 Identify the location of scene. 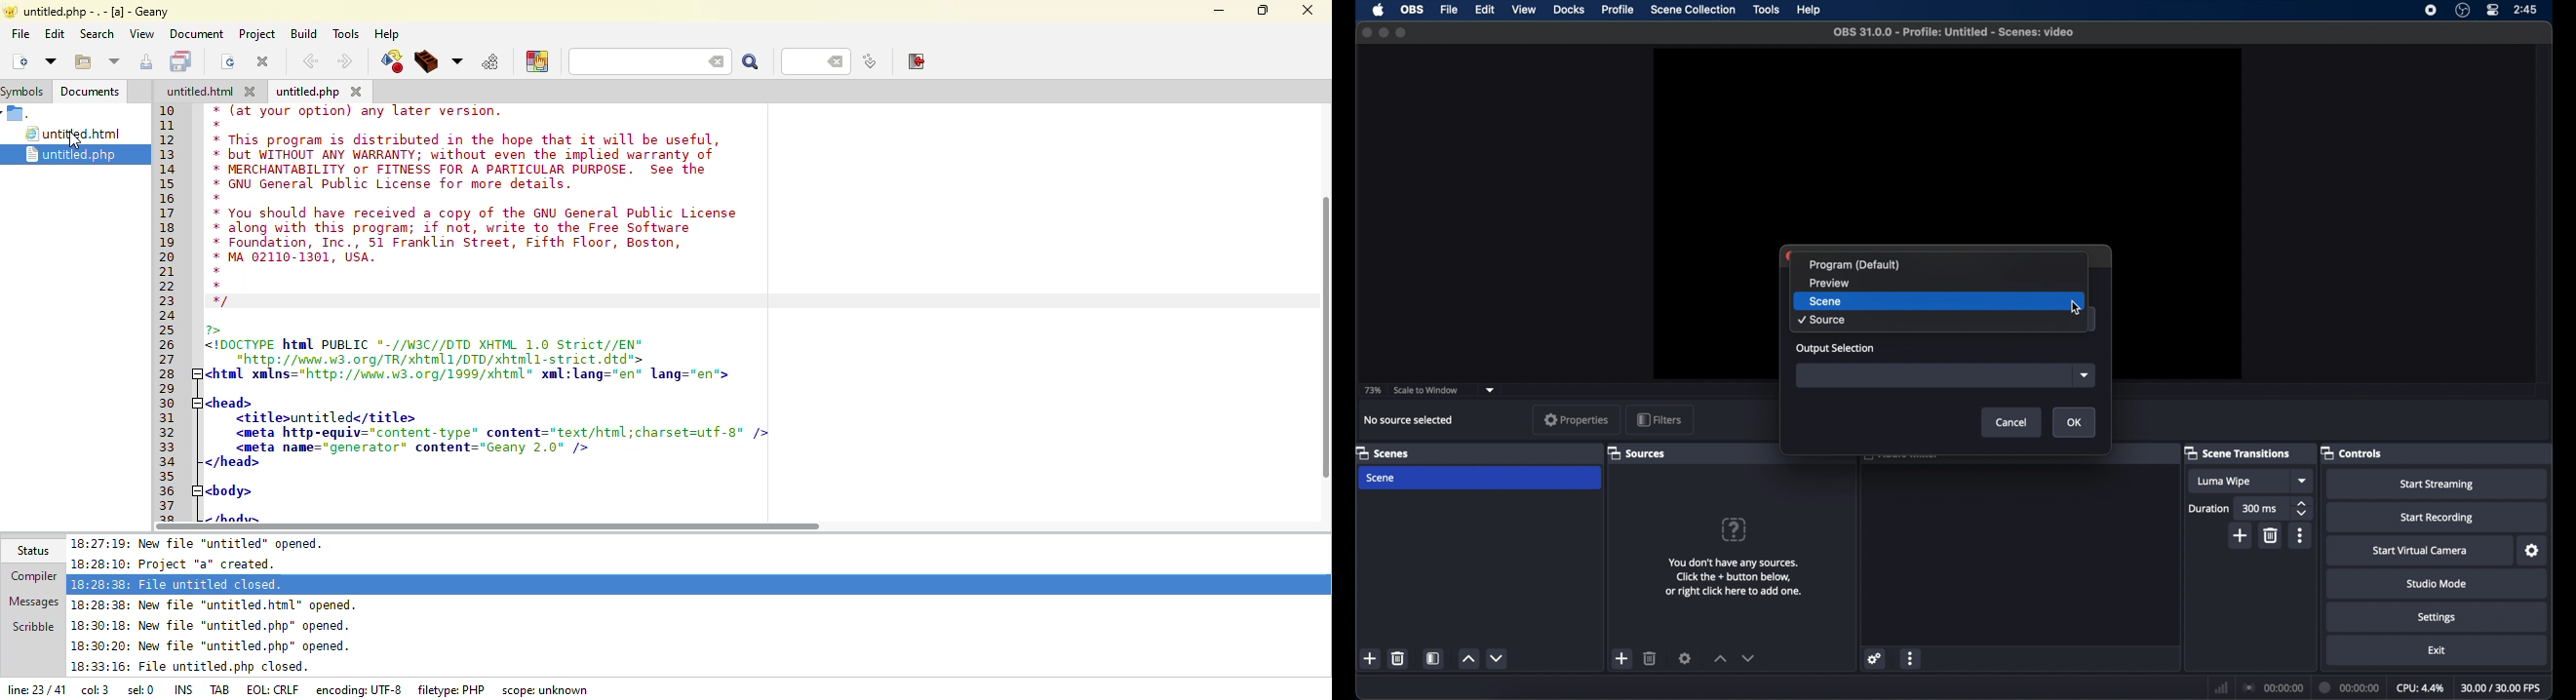
(1480, 478).